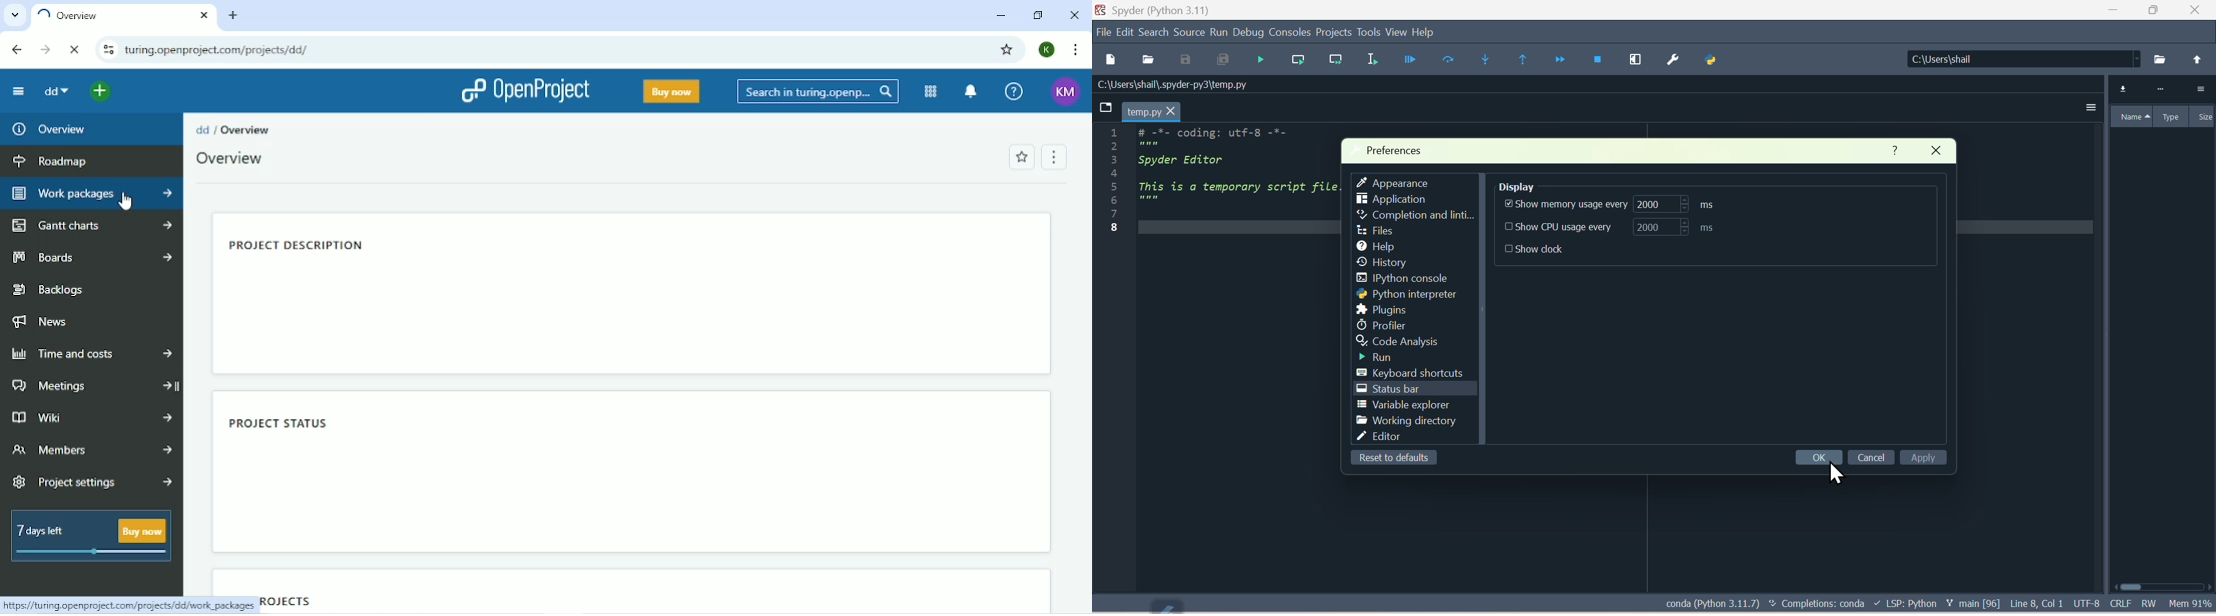 The height and width of the screenshot is (616, 2240). What do you see at coordinates (220, 49) in the screenshot?
I see `Site` at bounding box center [220, 49].